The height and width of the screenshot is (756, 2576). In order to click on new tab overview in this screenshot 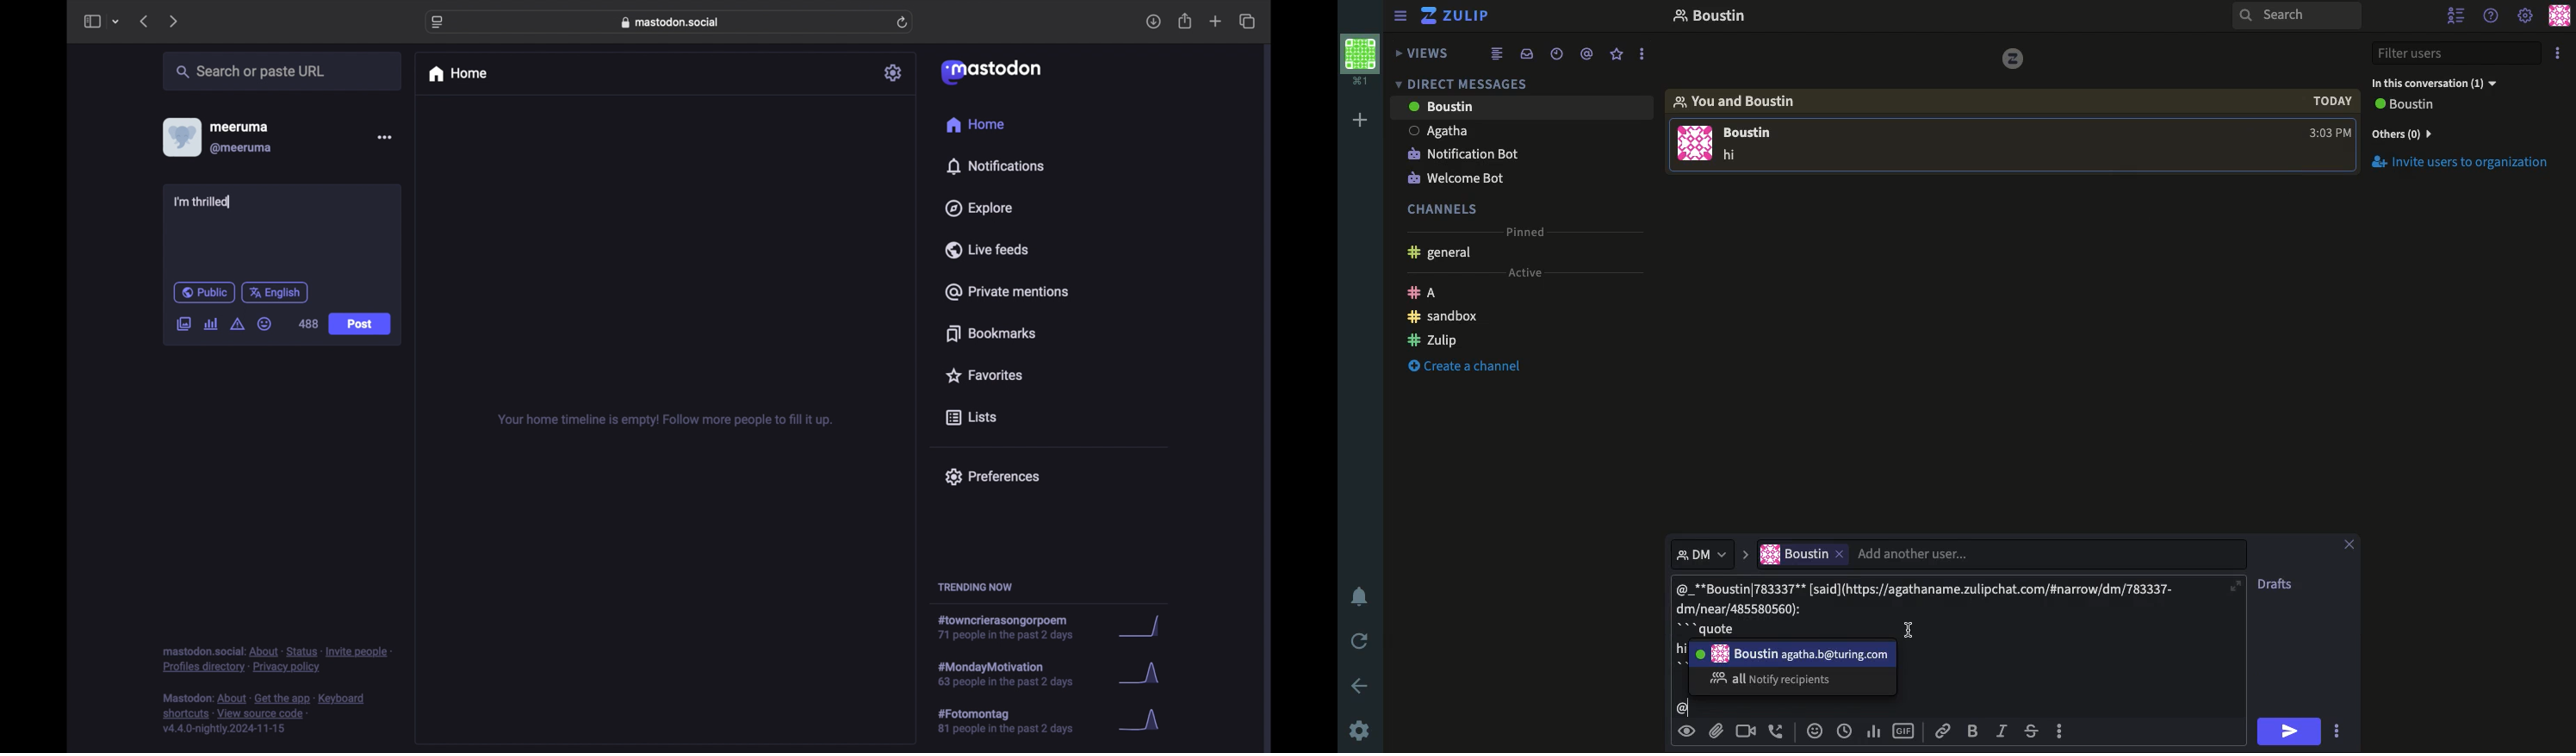, I will do `click(1216, 21)`.